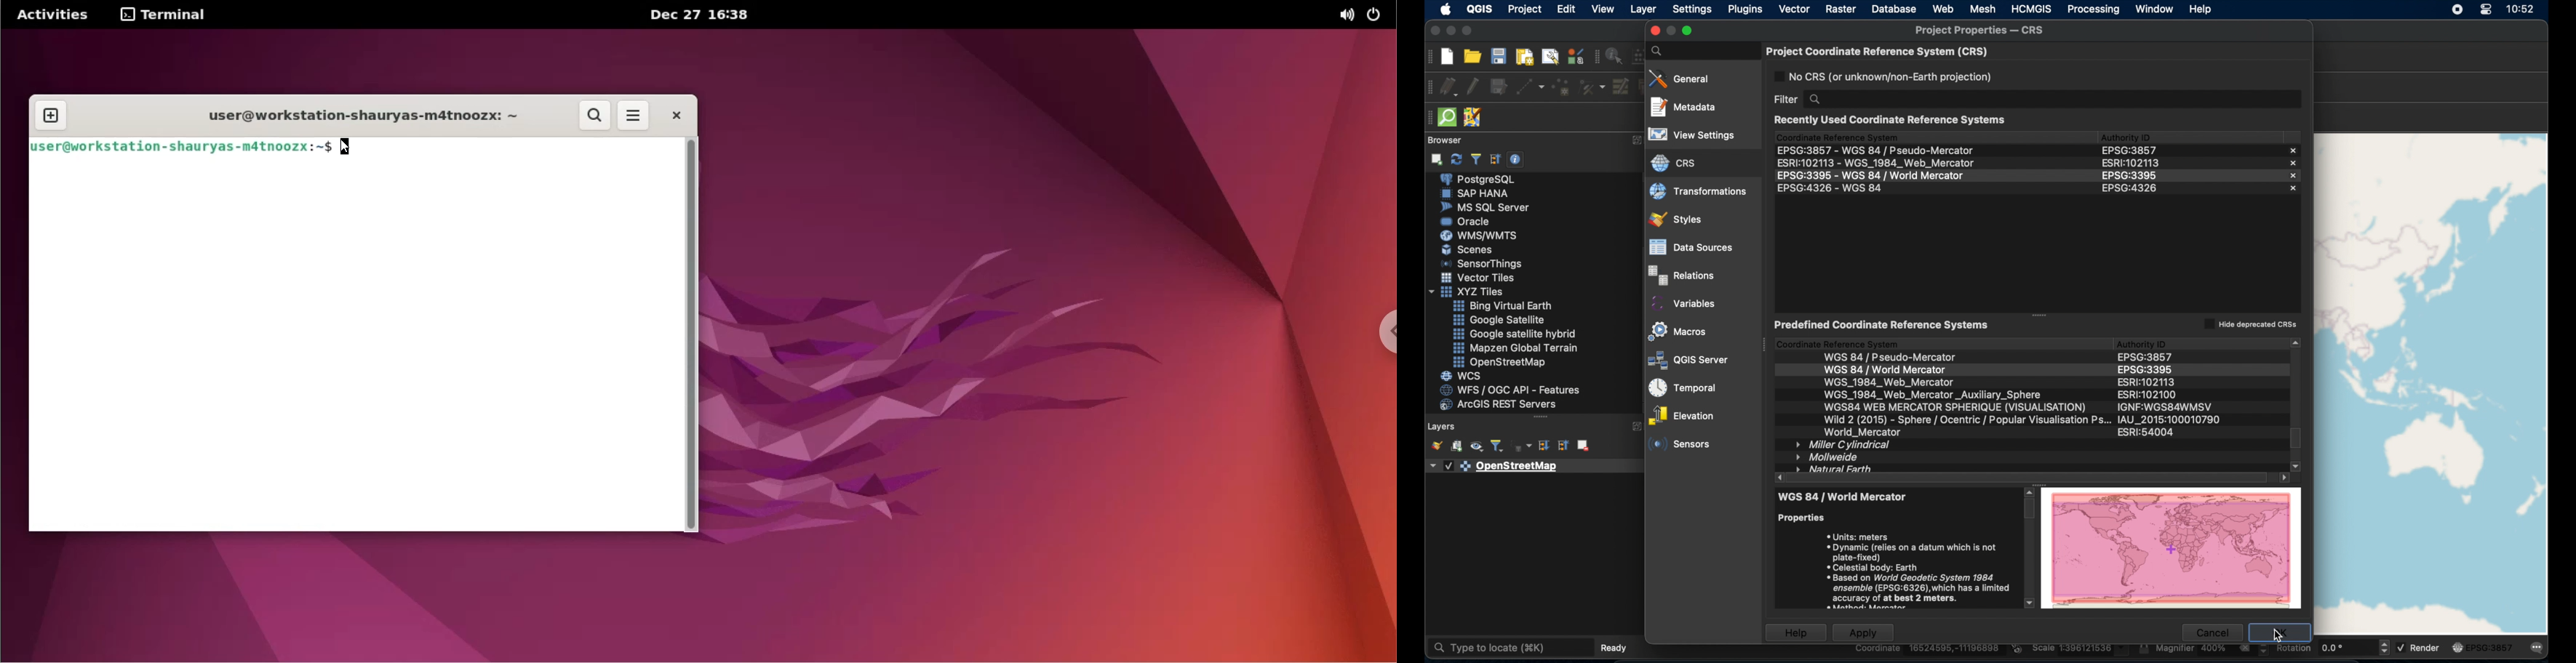 This screenshot has height=672, width=2576. Describe the element at coordinates (2033, 98) in the screenshot. I see `filter search bar` at that location.